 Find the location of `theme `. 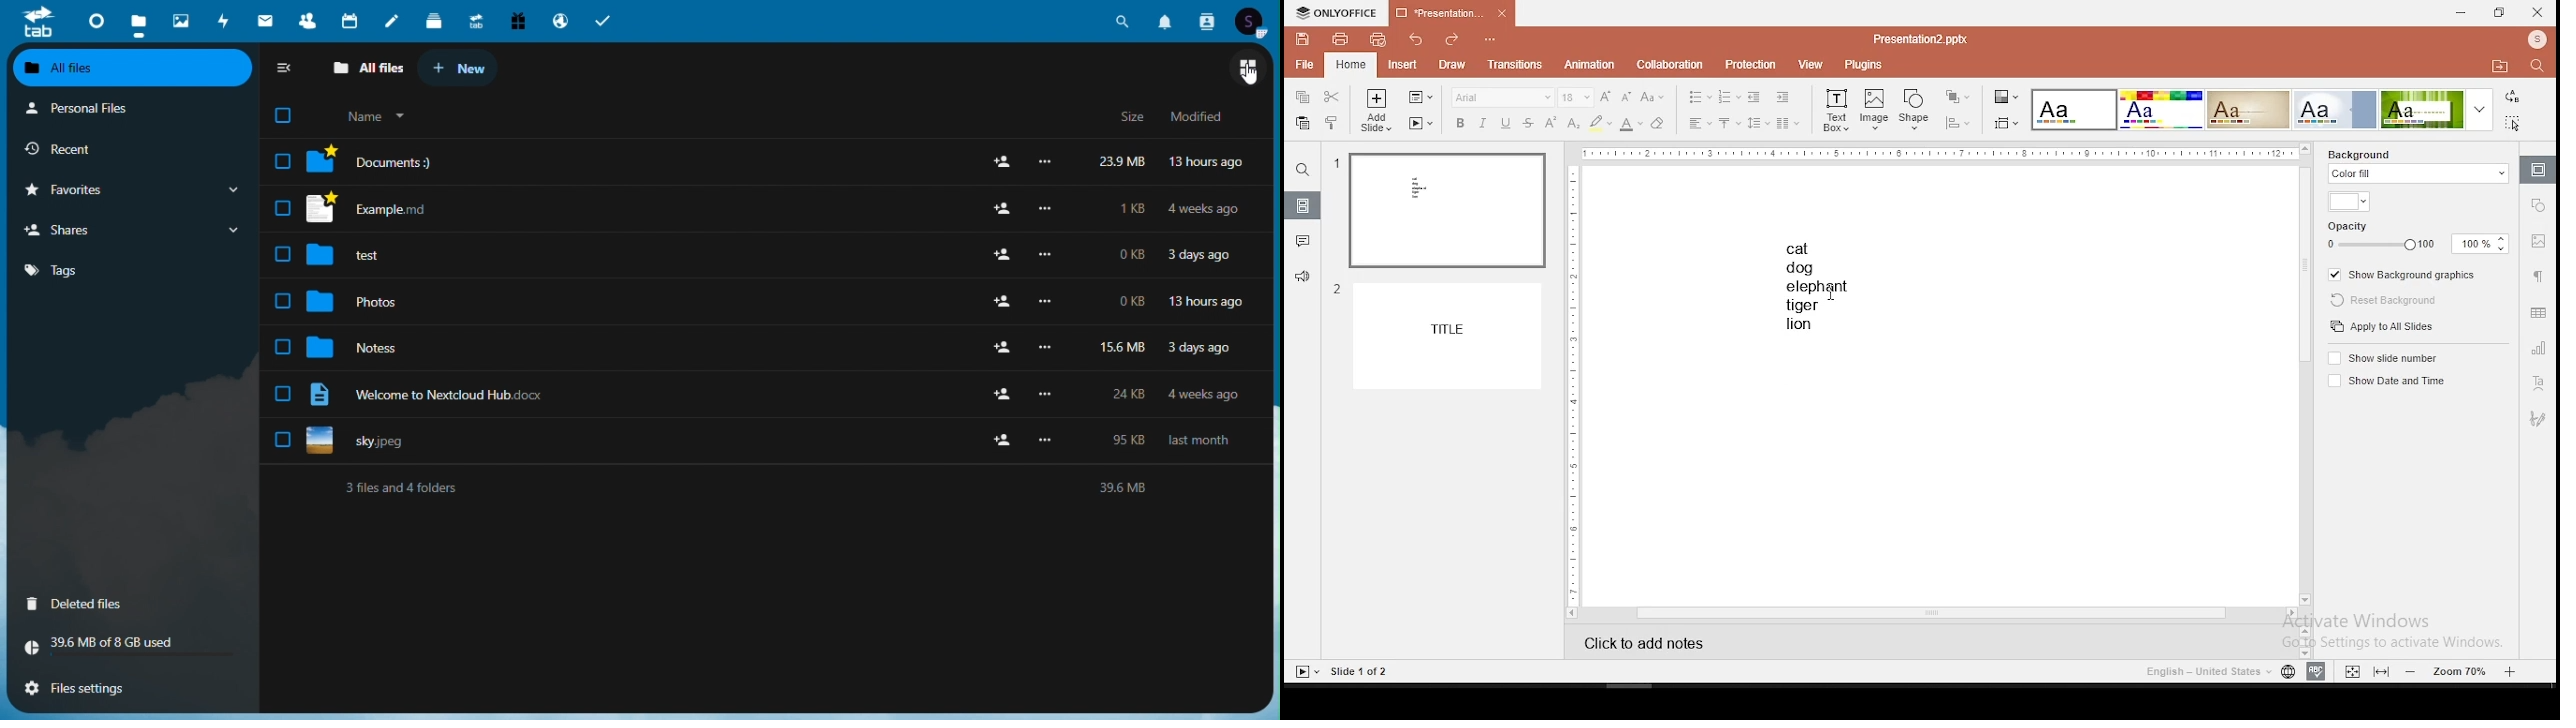

theme  is located at coordinates (2075, 110).